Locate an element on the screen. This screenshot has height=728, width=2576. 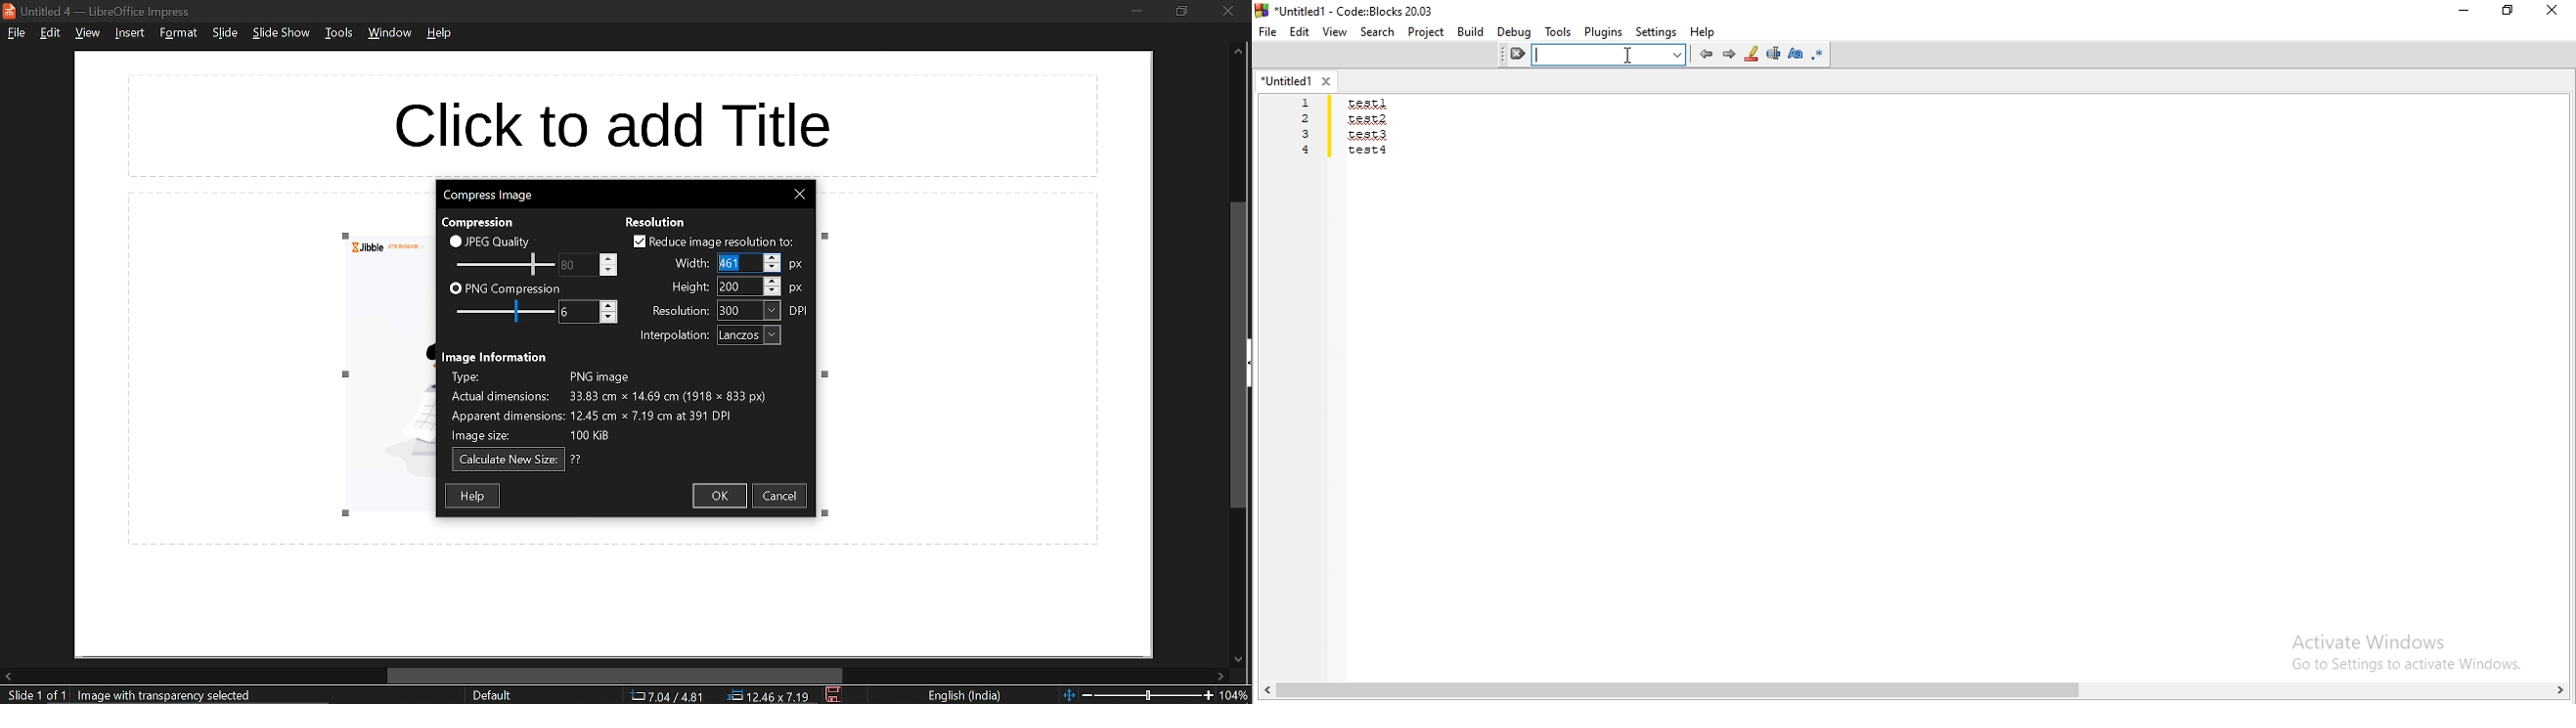
Project is located at coordinates (1426, 32).